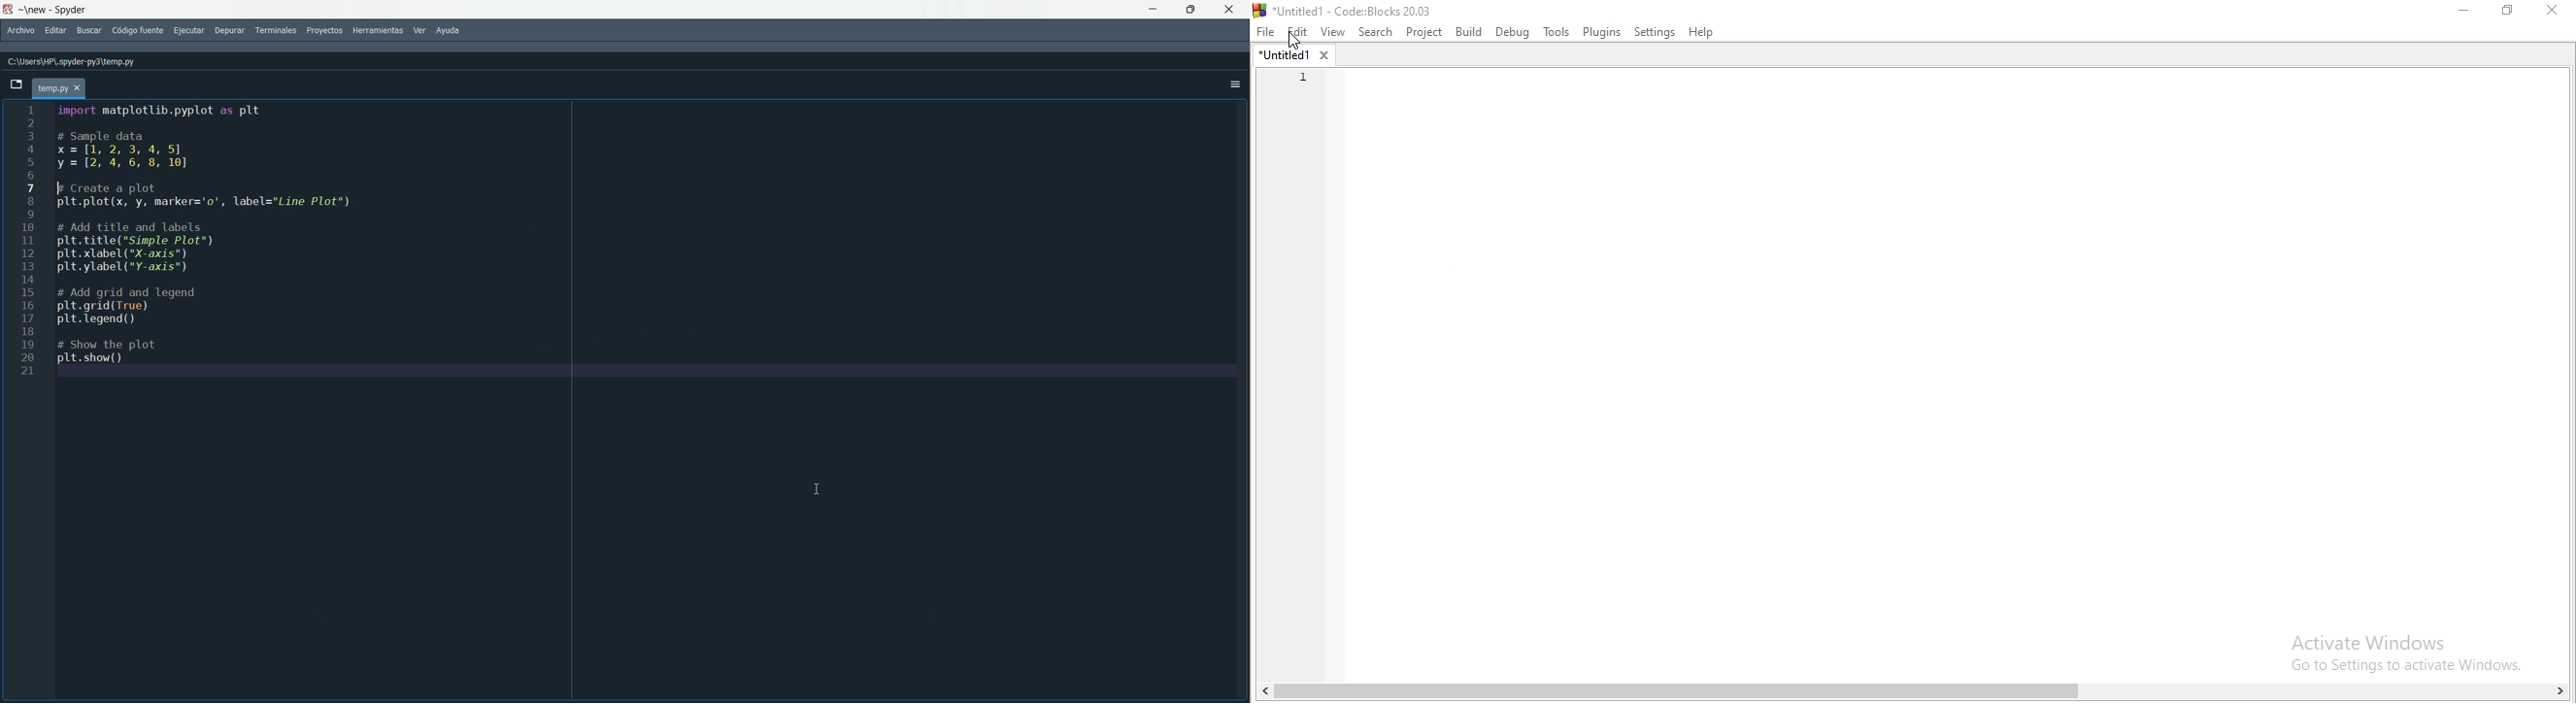 The width and height of the screenshot is (2576, 728). Describe the element at coordinates (2506, 12) in the screenshot. I see `Restore` at that location.